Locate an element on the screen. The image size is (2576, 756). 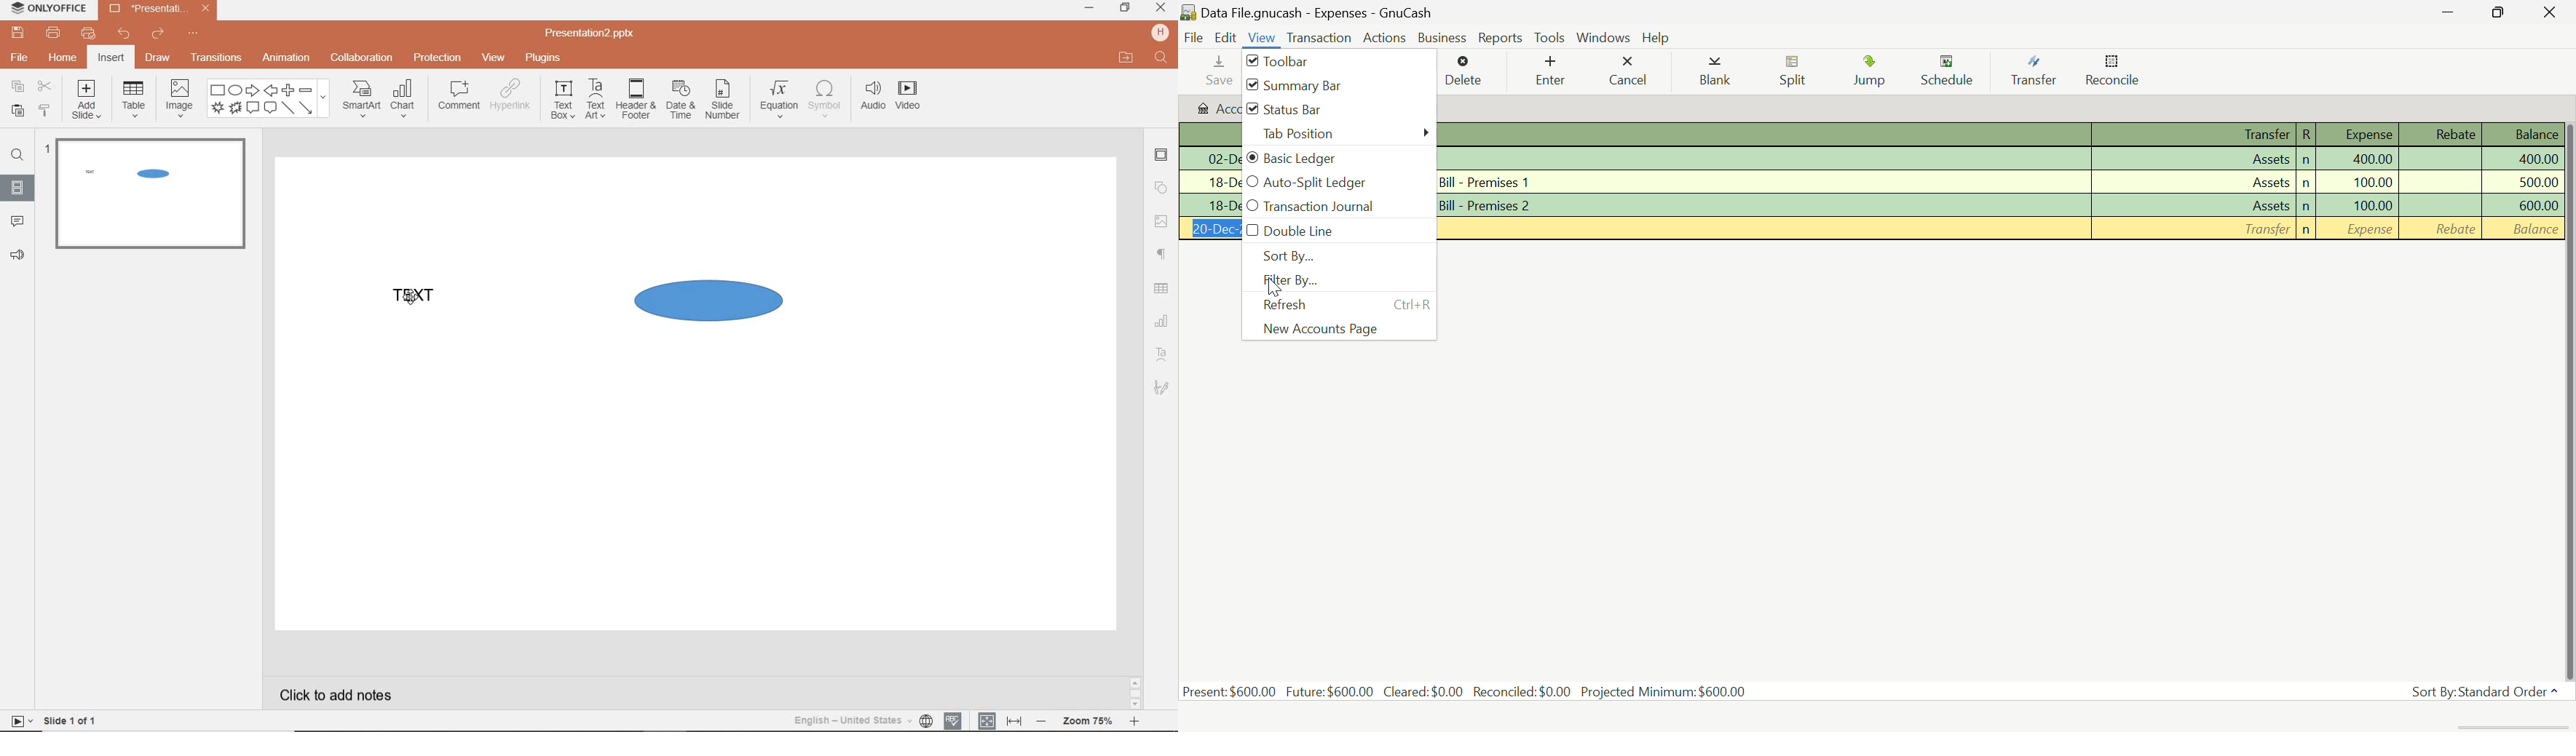
Jump is located at coordinates (1869, 73).